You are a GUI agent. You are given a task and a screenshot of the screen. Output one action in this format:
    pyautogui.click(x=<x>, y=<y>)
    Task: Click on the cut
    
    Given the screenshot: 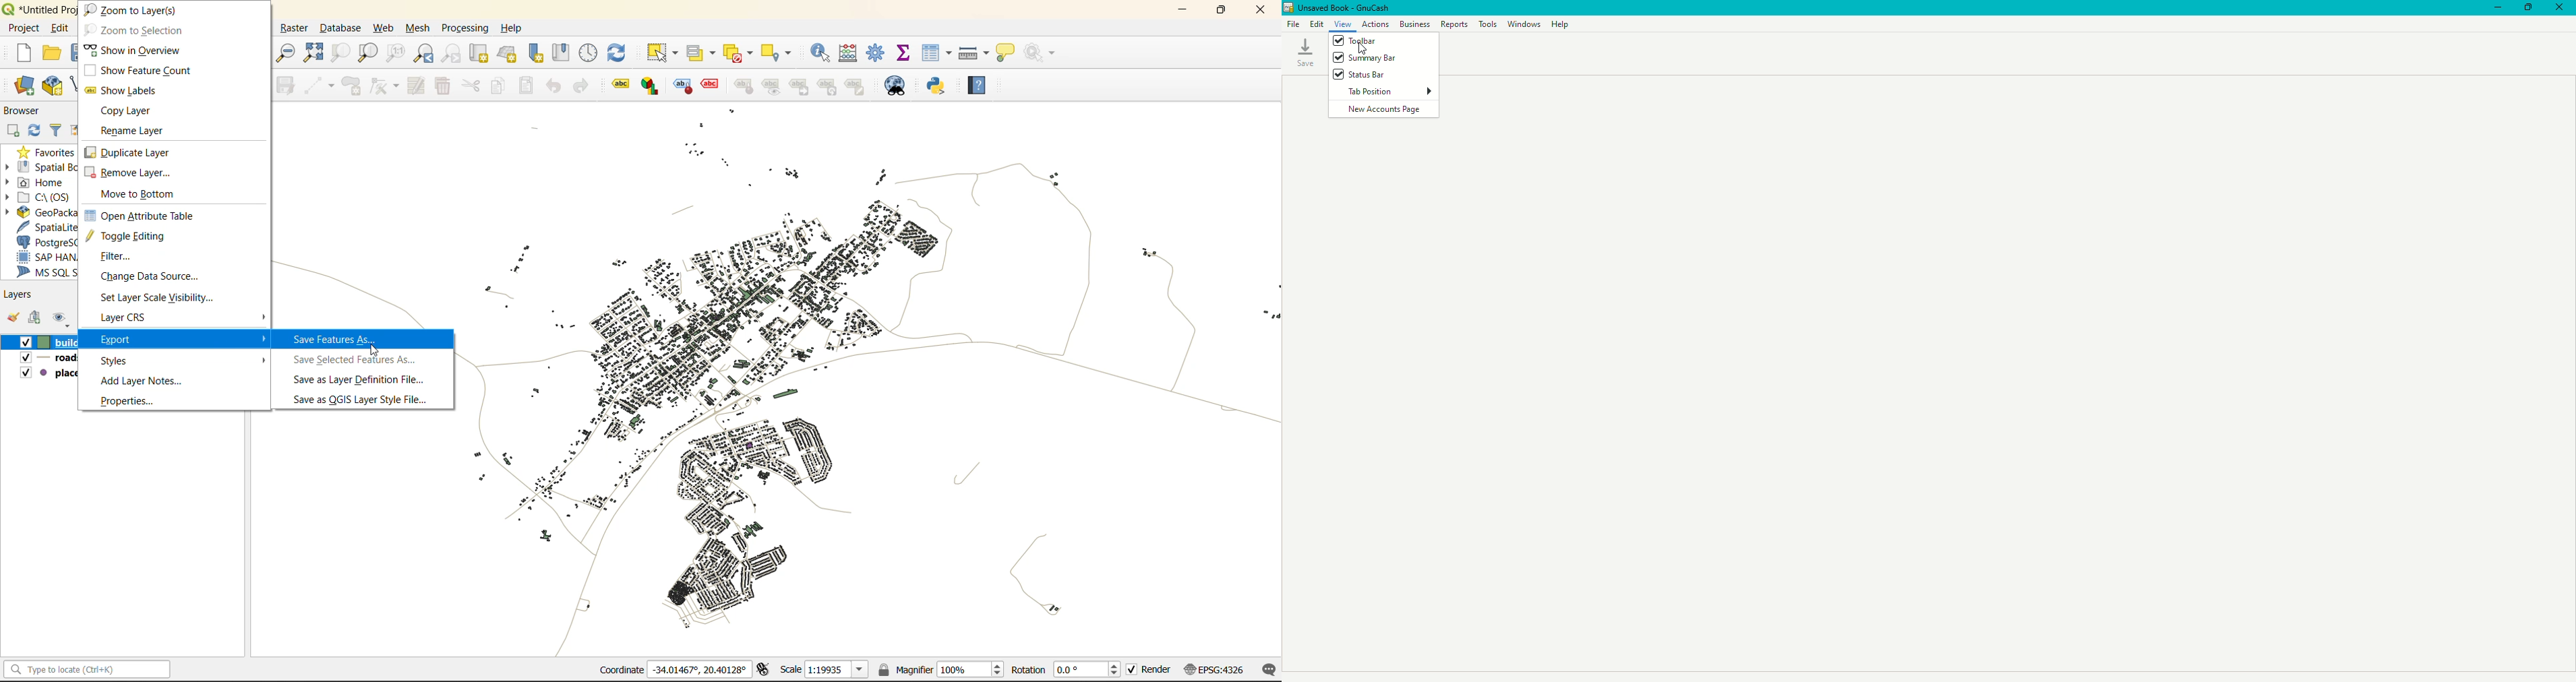 What is the action you would take?
    pyautogui.click(x=470, y=84)
    